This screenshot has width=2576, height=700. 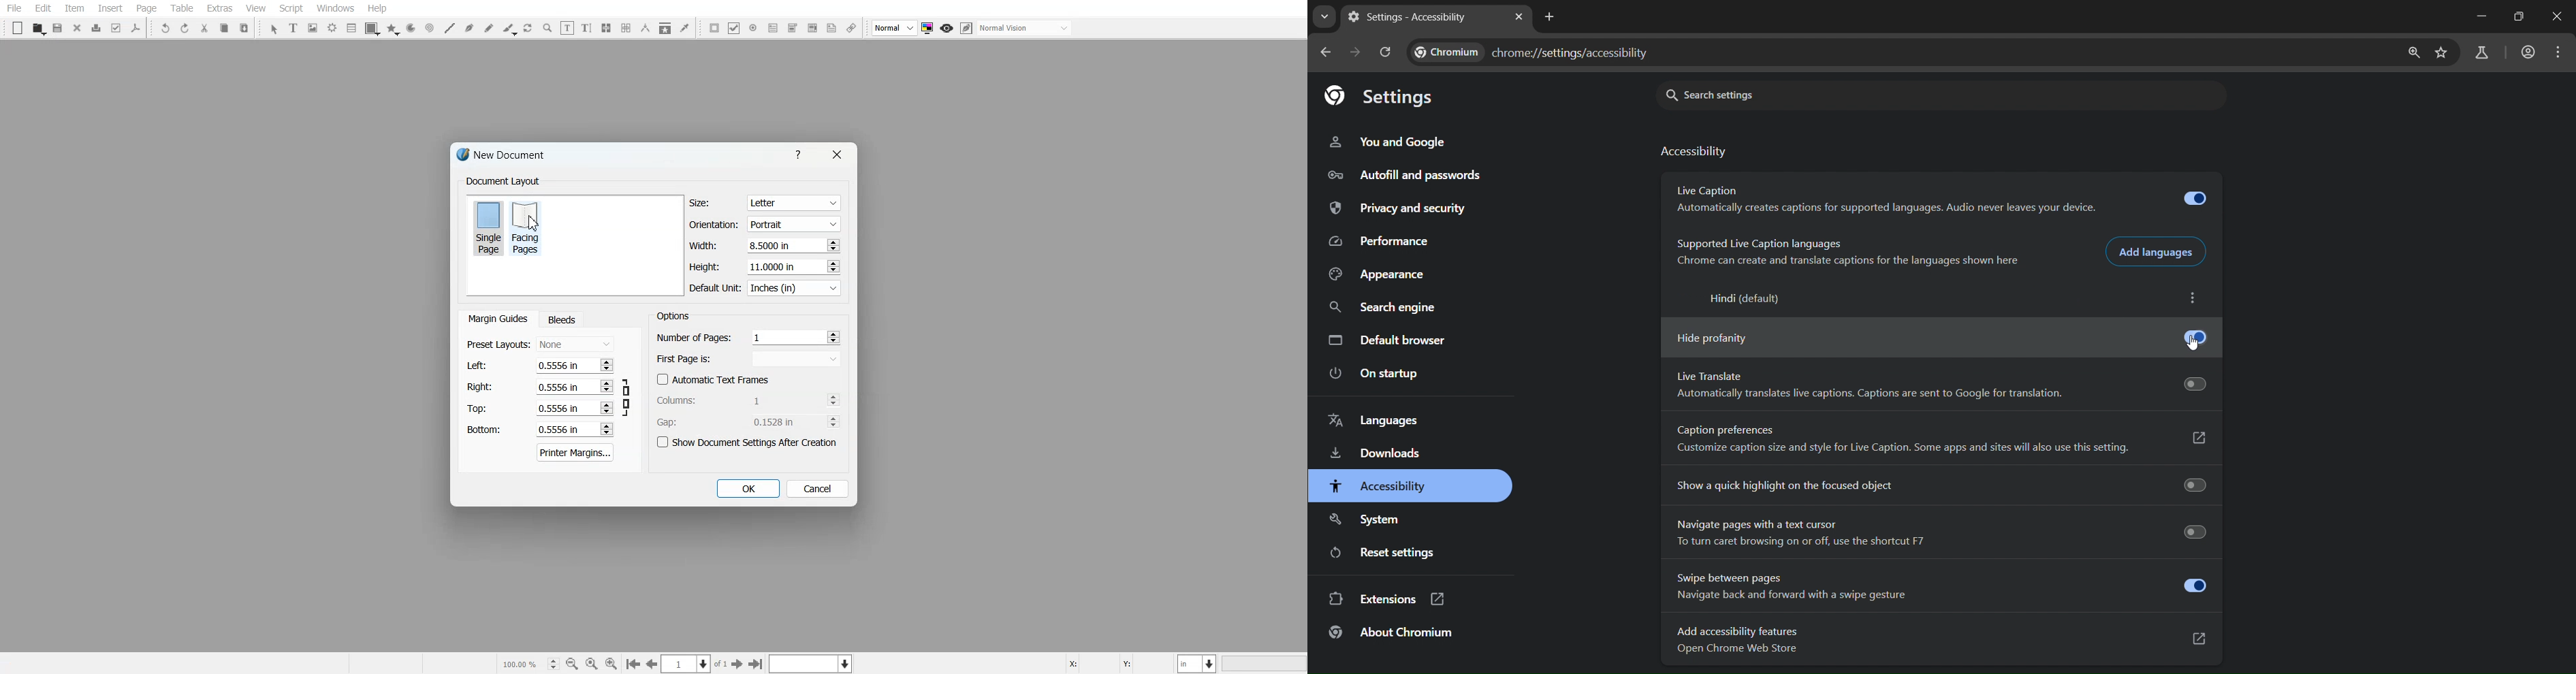 I want to click on Width adjuster, so click(x=764, y=246).